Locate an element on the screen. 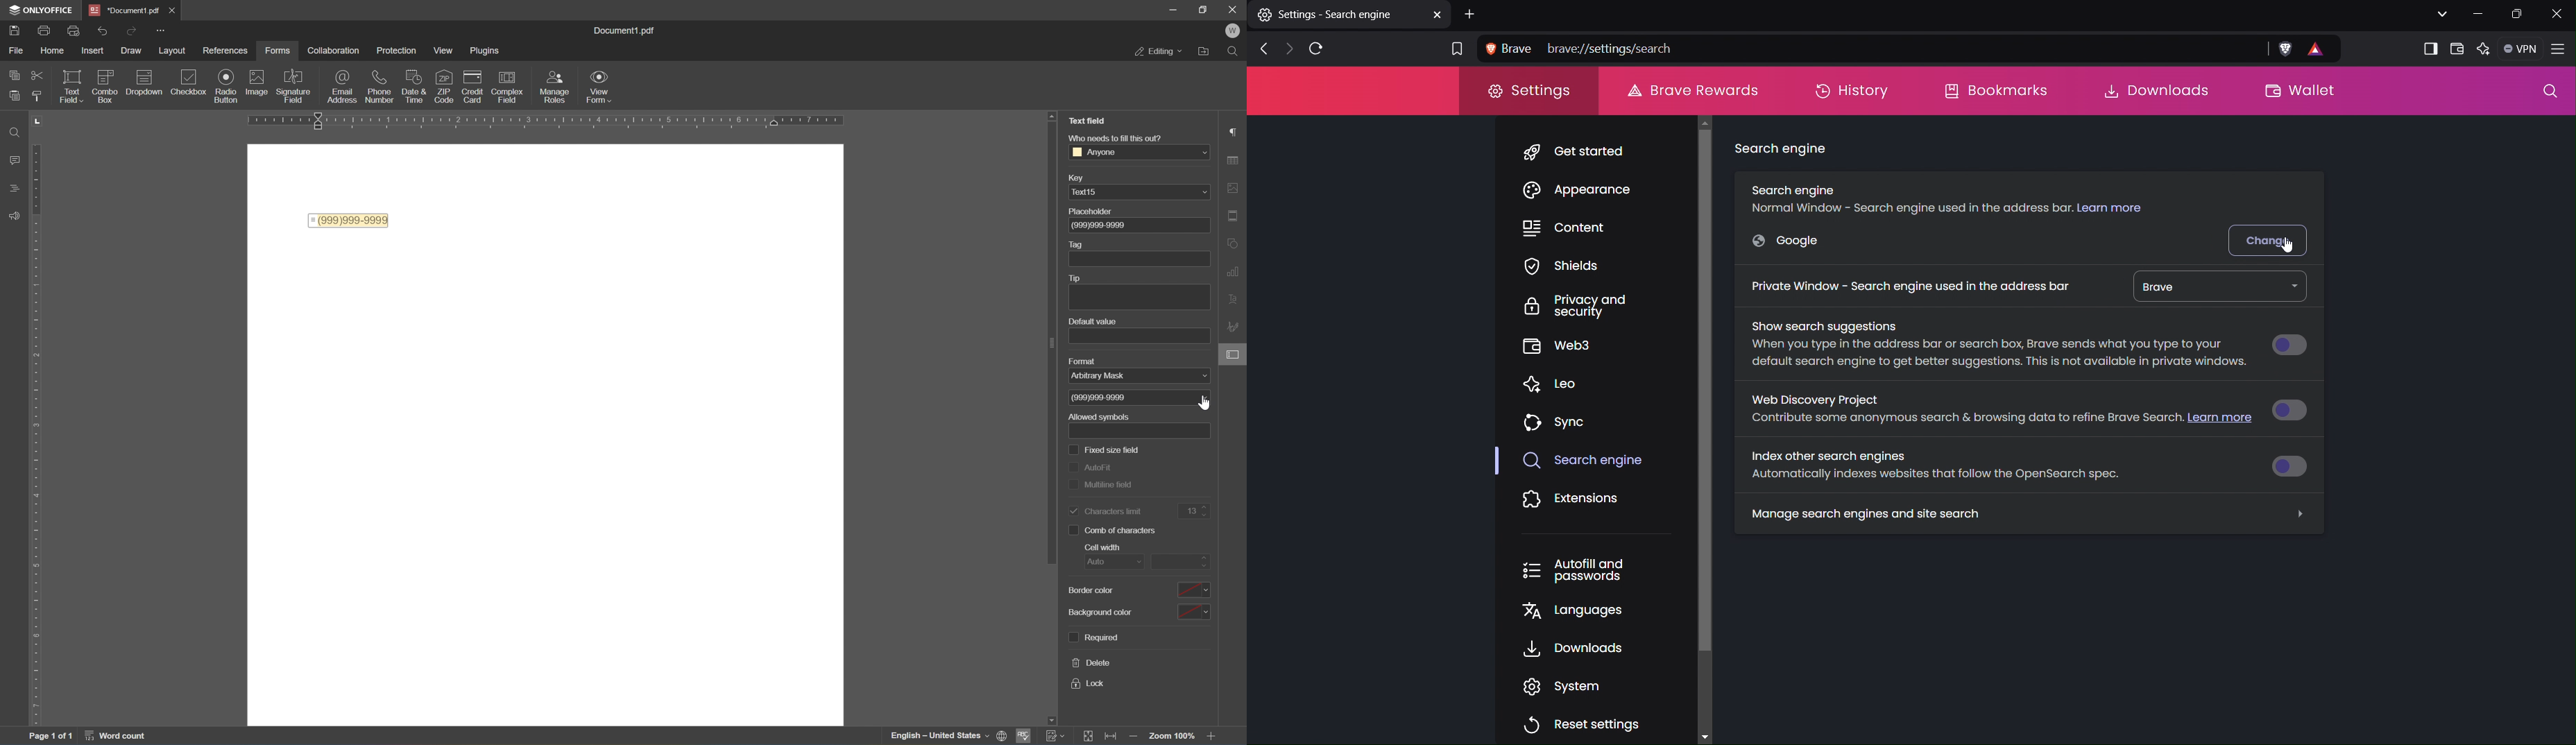 The width and height of the screenshot is (2576, 756). lock is located at coordinates (1088, 686).